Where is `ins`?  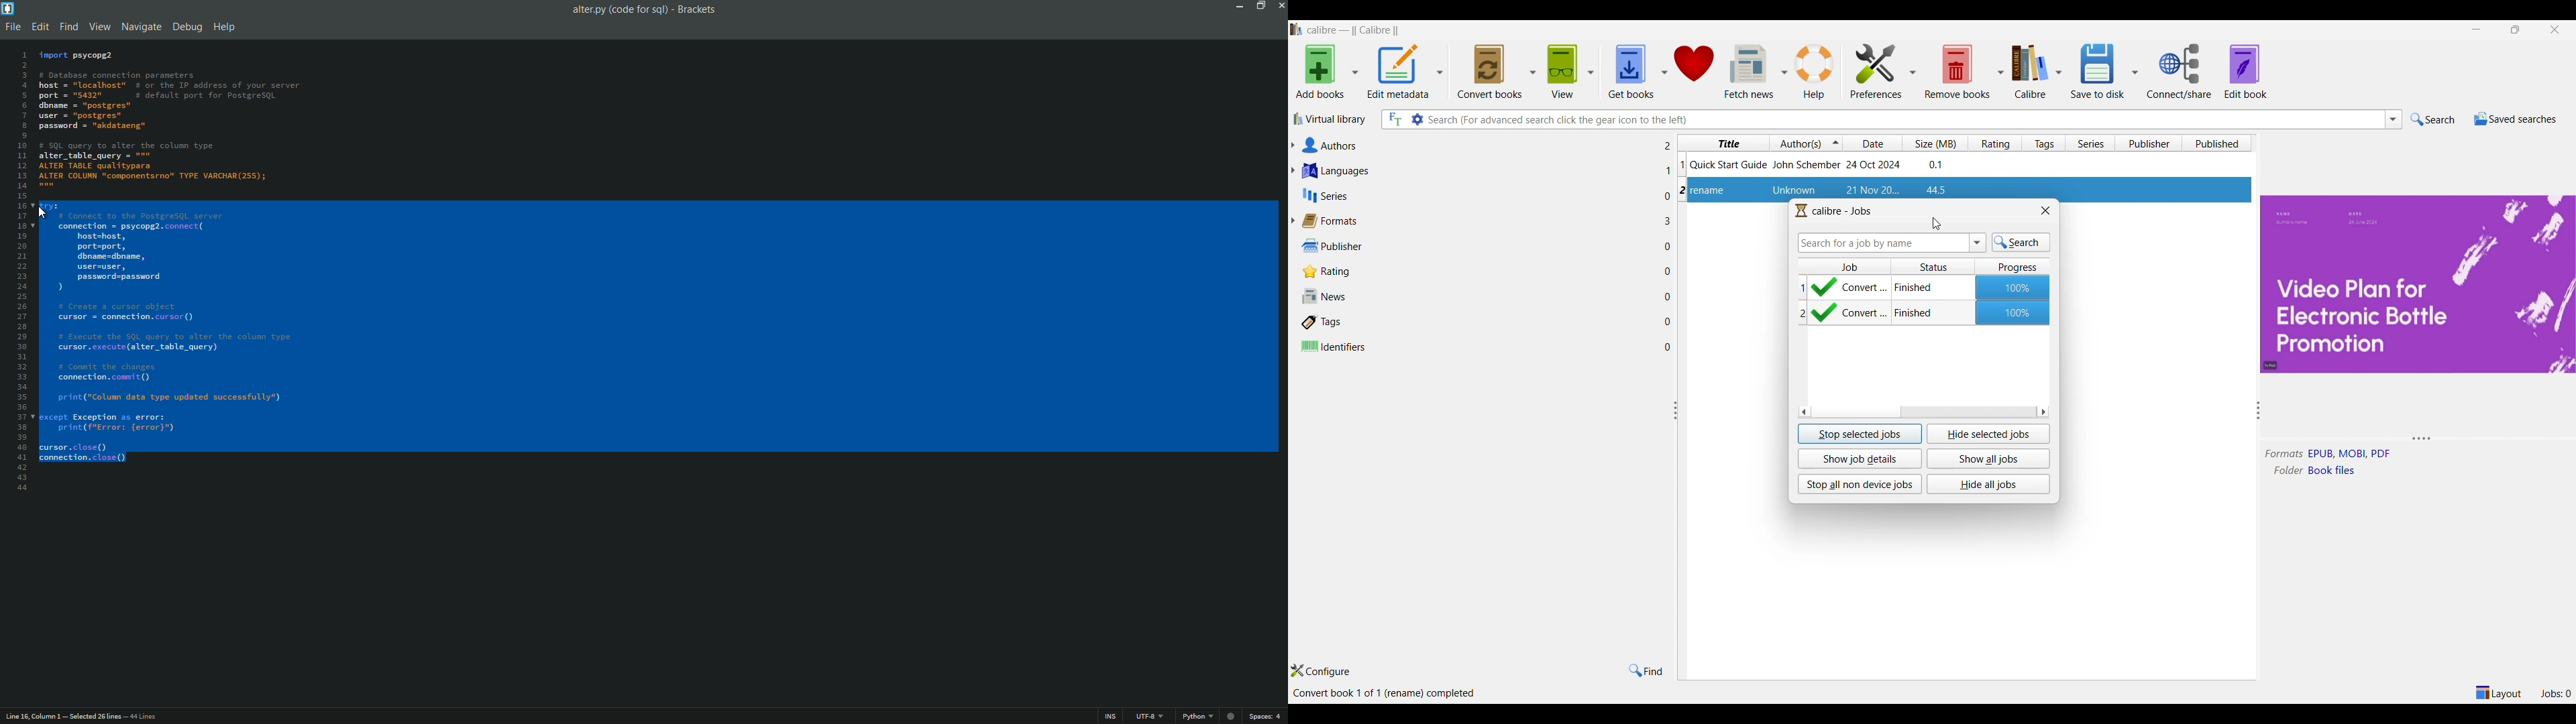
ins is located at coordinates (1110, 718).